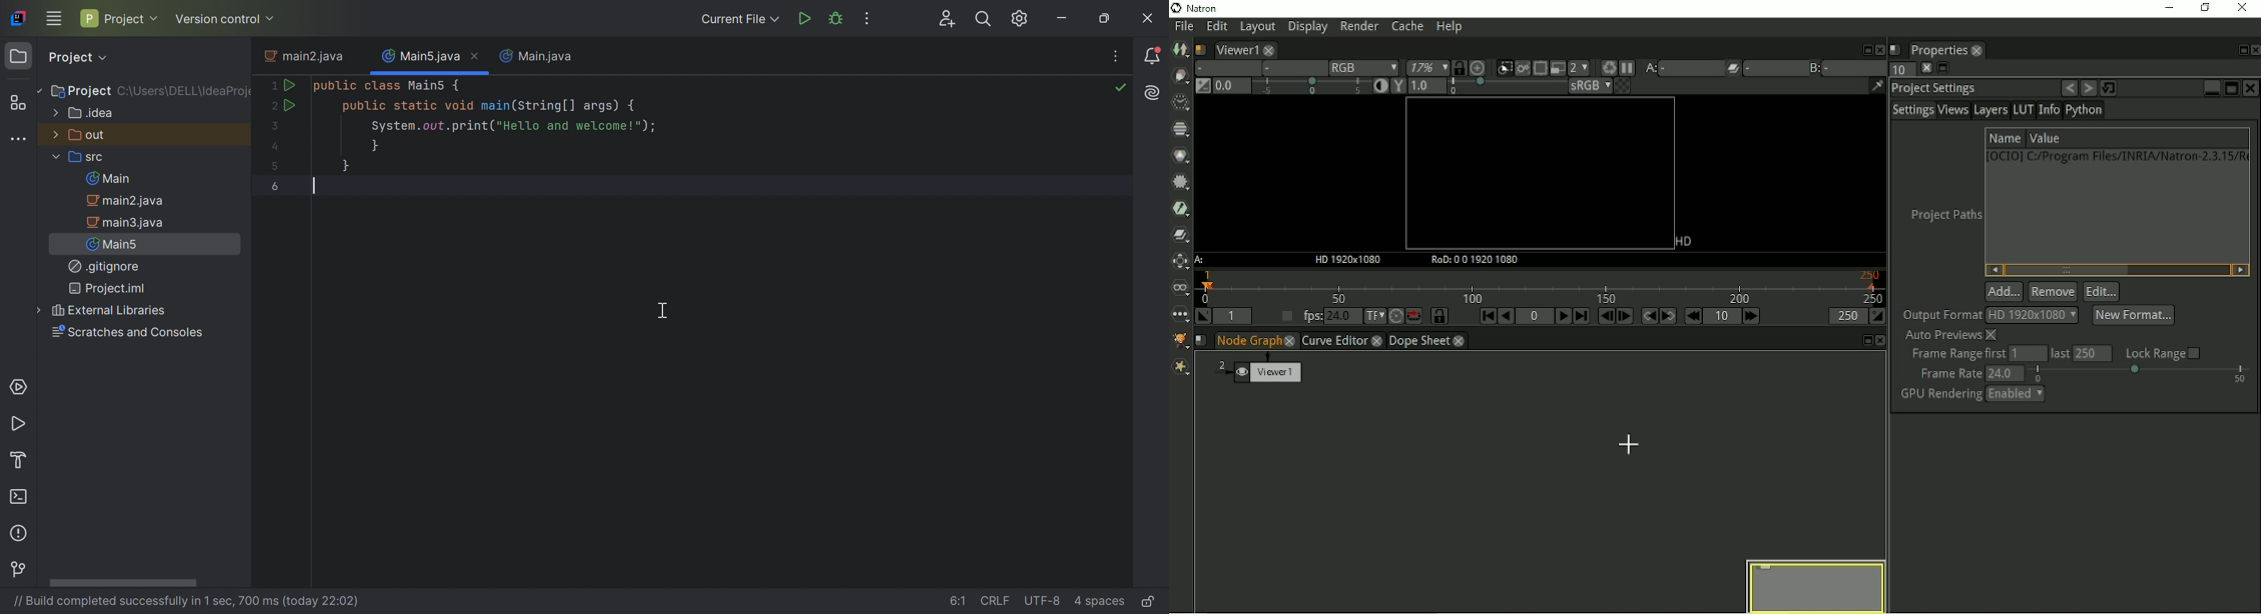  What do you see at coordinates (1257, 341) in the screenshot?
I see `Node graph` at bounding box center [1257, 341].